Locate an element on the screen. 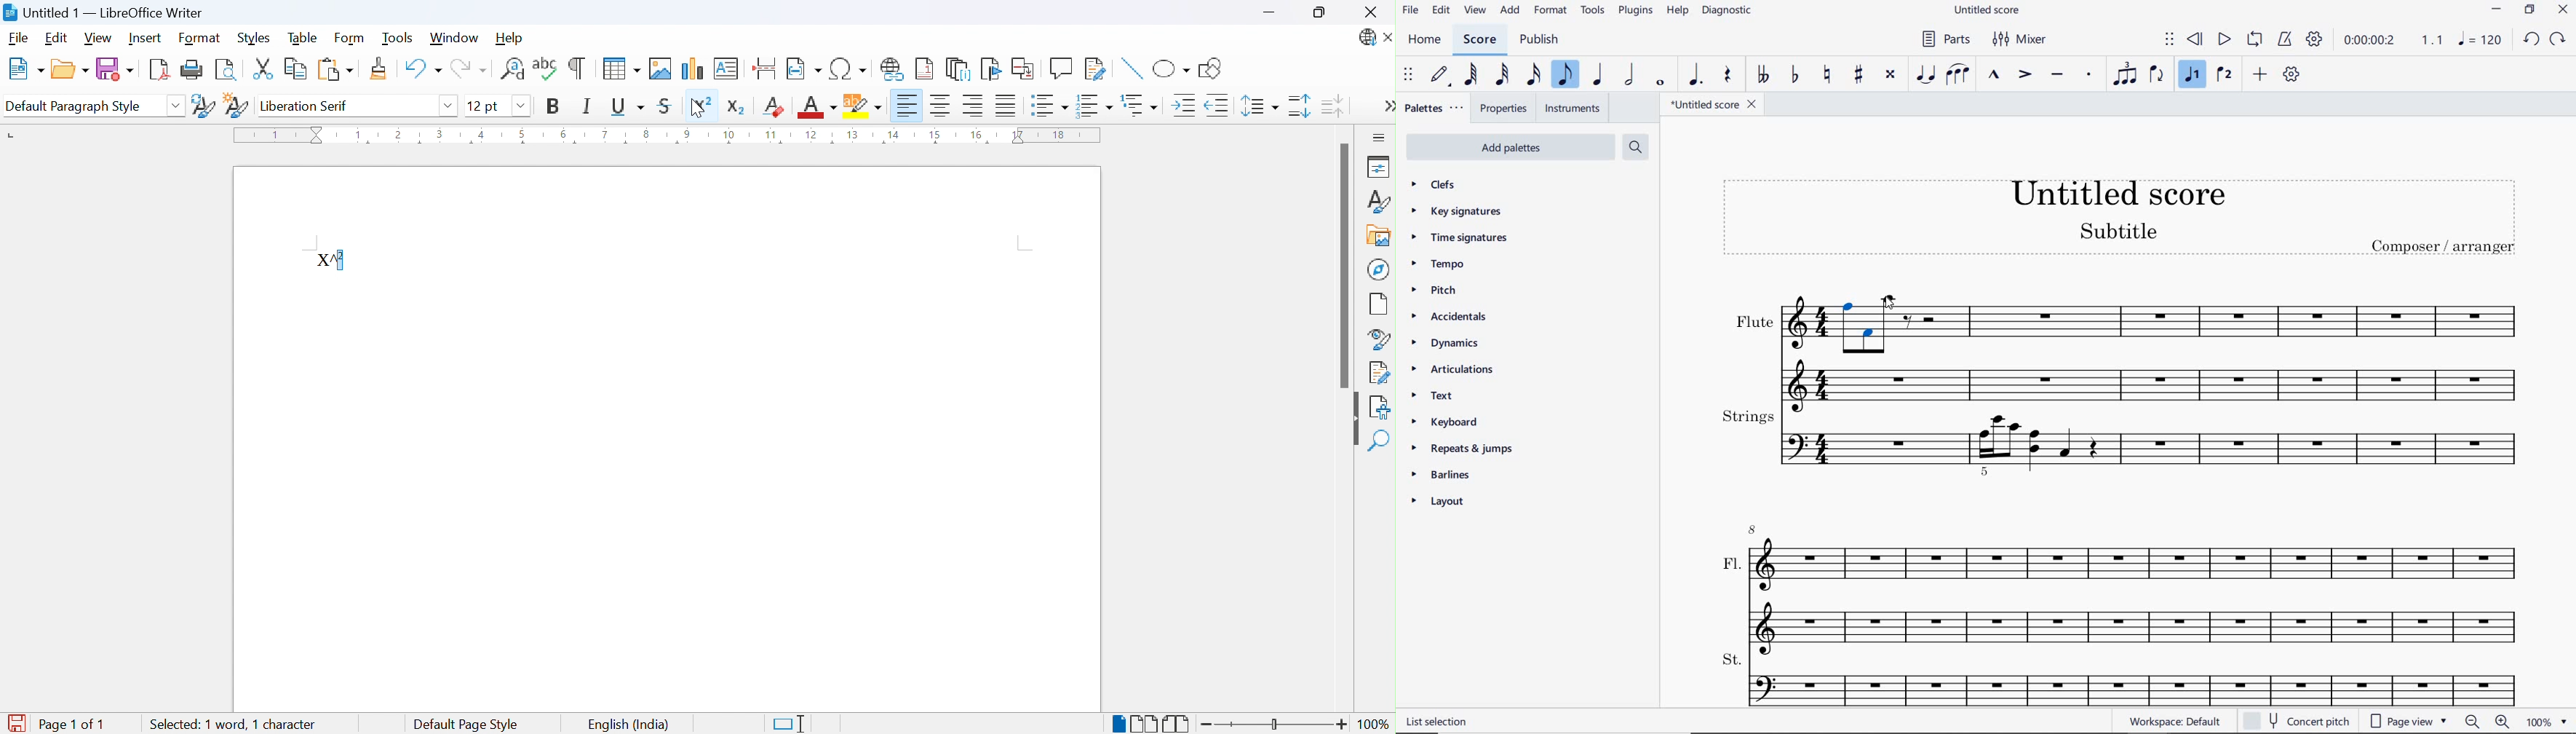 This screenshot has height=756, width=2576. title is located at coordinates (2124, 222).